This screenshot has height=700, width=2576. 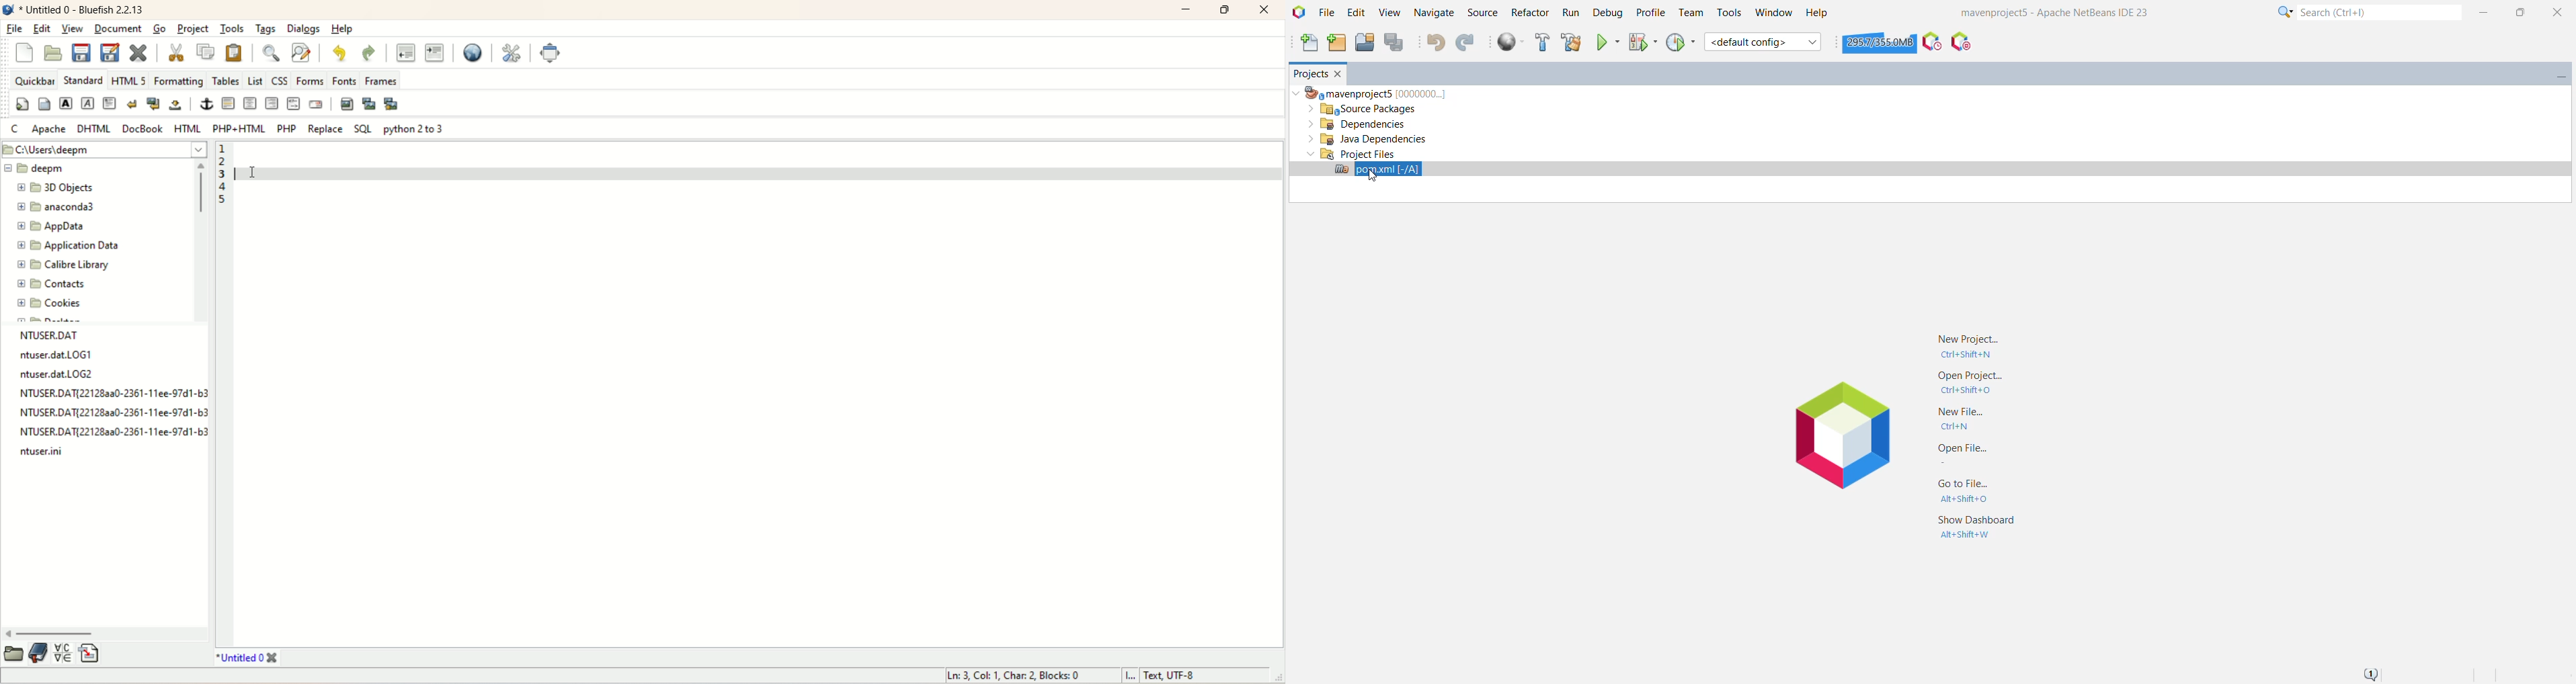 What do you see at coordinates (88, 102) in the screenshot?
I see `emphasize` at bounding box center [88, 102].